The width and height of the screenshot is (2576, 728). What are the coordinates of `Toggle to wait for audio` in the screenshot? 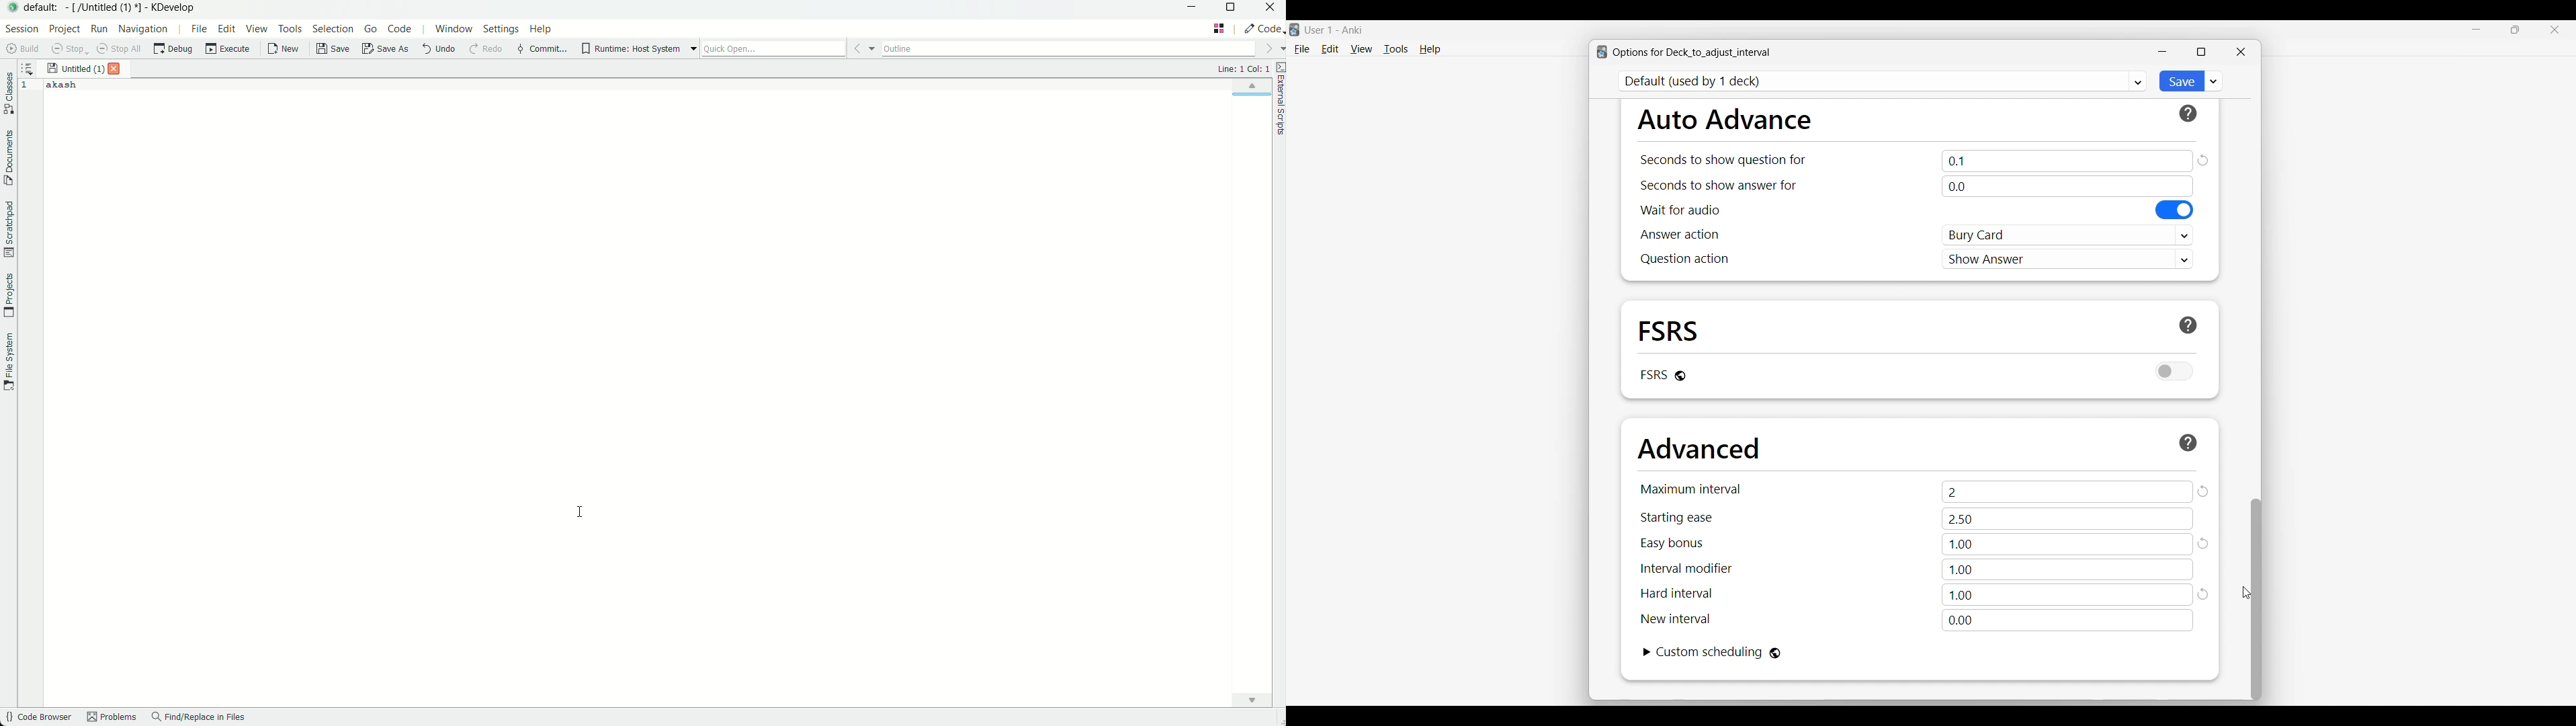 It's located at (2175, 210).